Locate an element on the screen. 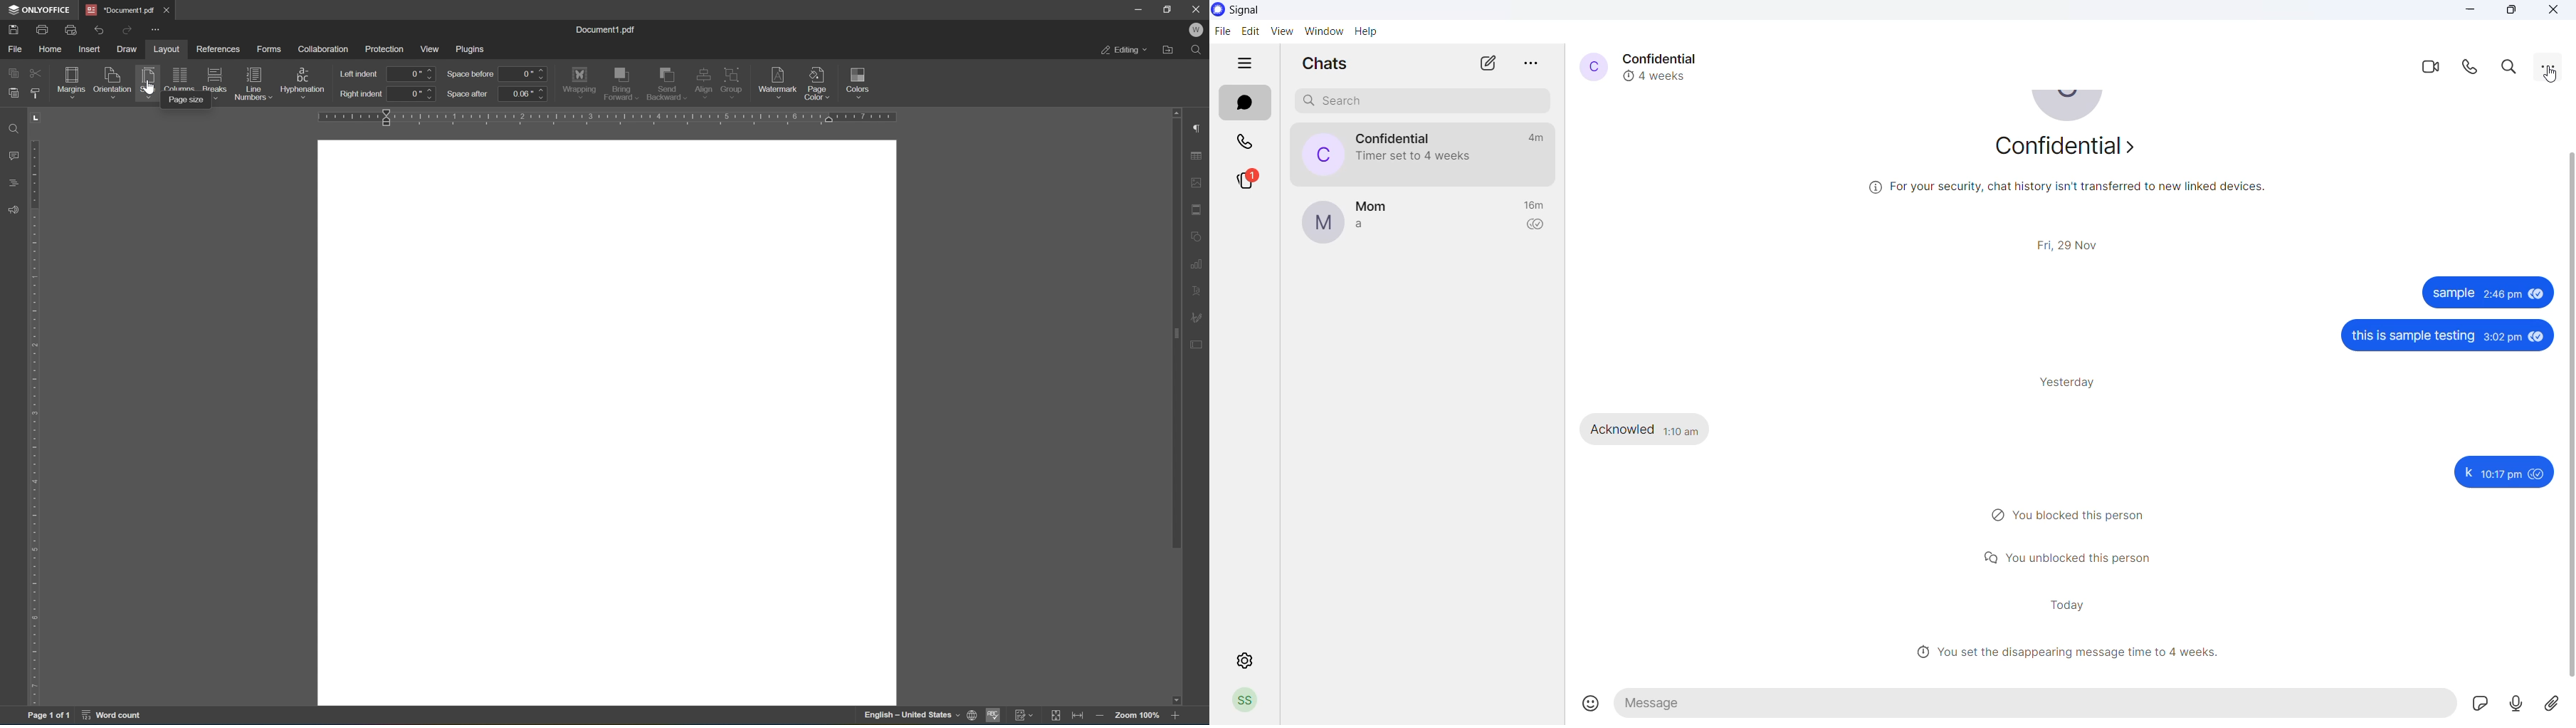 The height and width of the screenshot is (728, 2576). last message timeframe is located at coordinates (1537, 206).